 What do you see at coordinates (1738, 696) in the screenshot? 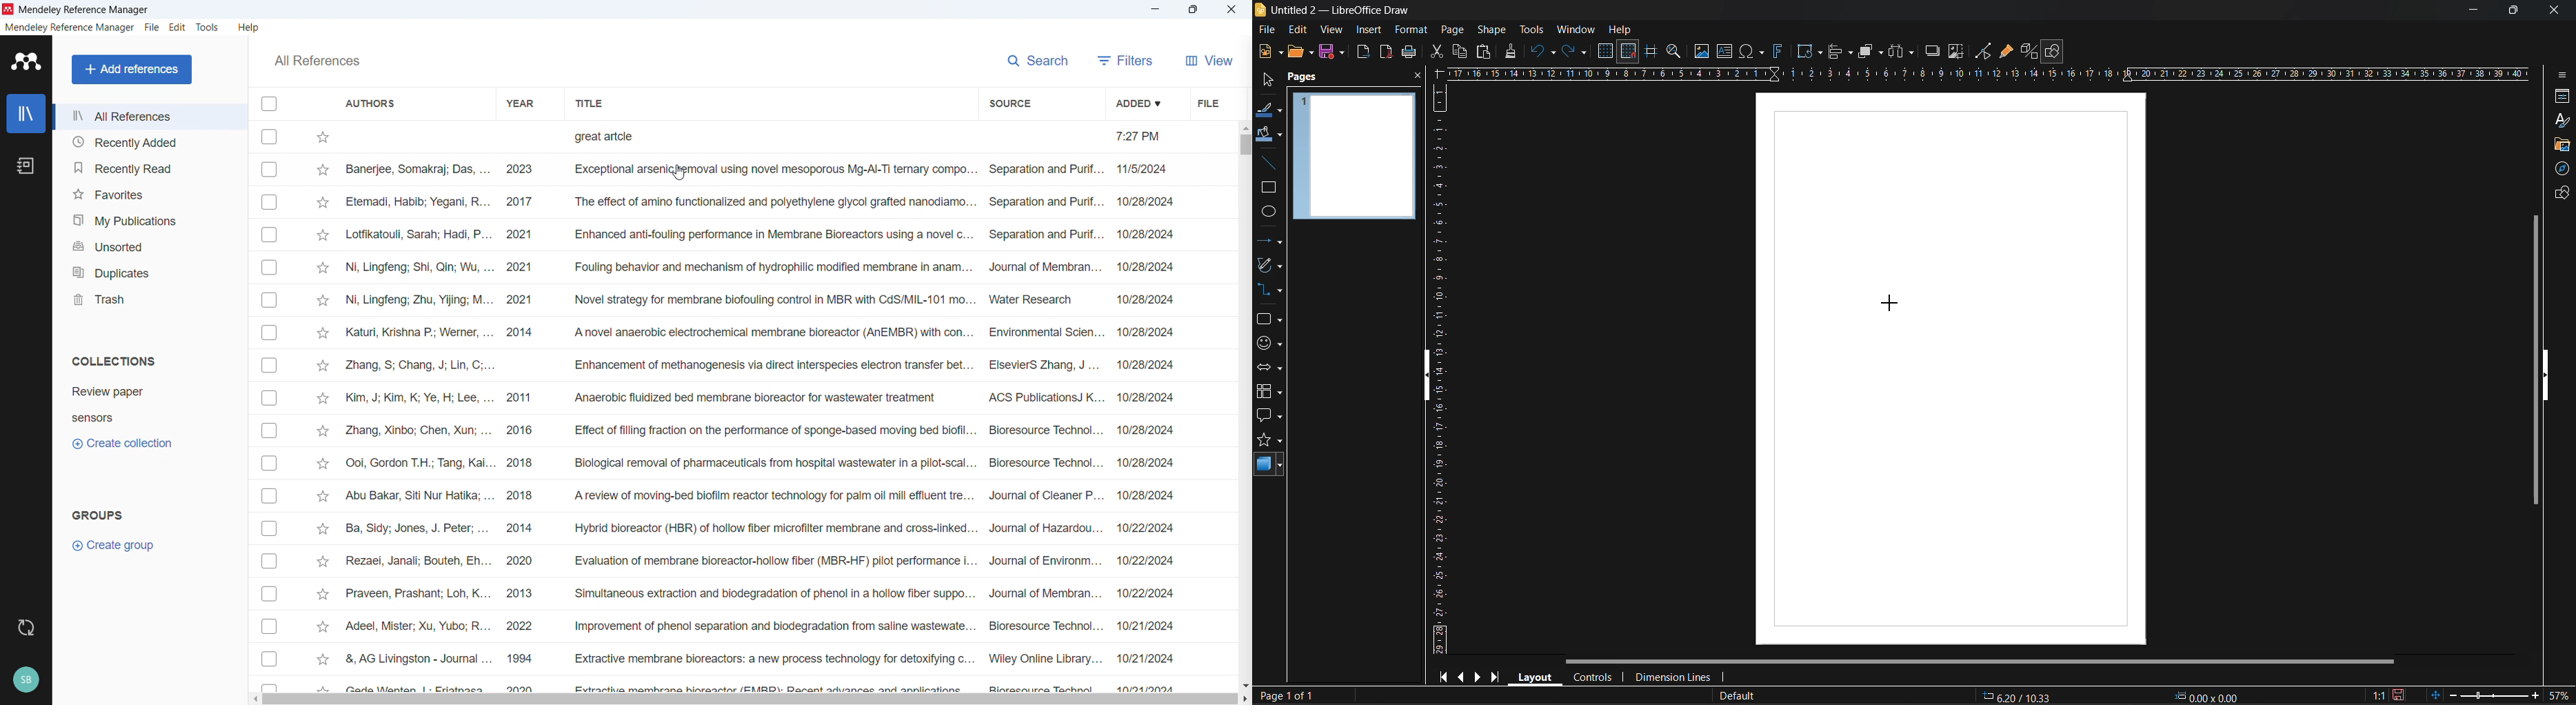
I see `slide master name` at bounding box center [1738, 696].